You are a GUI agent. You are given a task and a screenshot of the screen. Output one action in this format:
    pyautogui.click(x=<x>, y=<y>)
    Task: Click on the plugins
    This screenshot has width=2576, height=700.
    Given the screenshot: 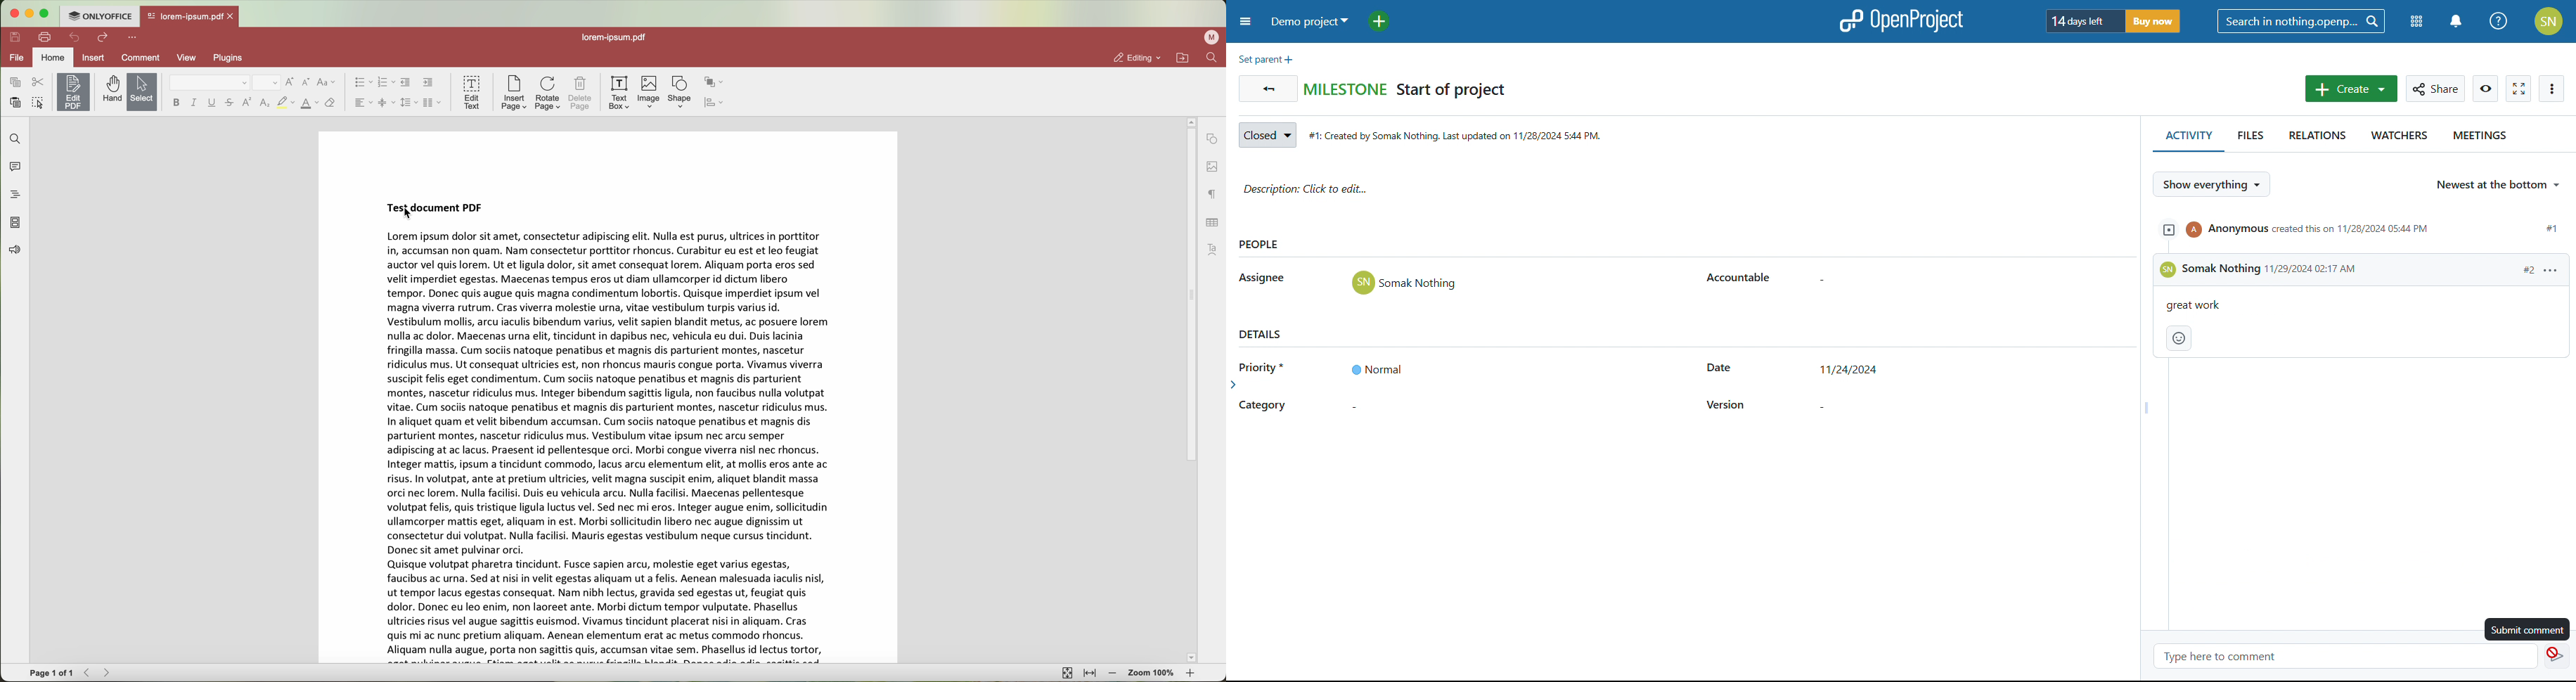 What is the action you would take?
    pyautogui.click(x=231, y=58)
    